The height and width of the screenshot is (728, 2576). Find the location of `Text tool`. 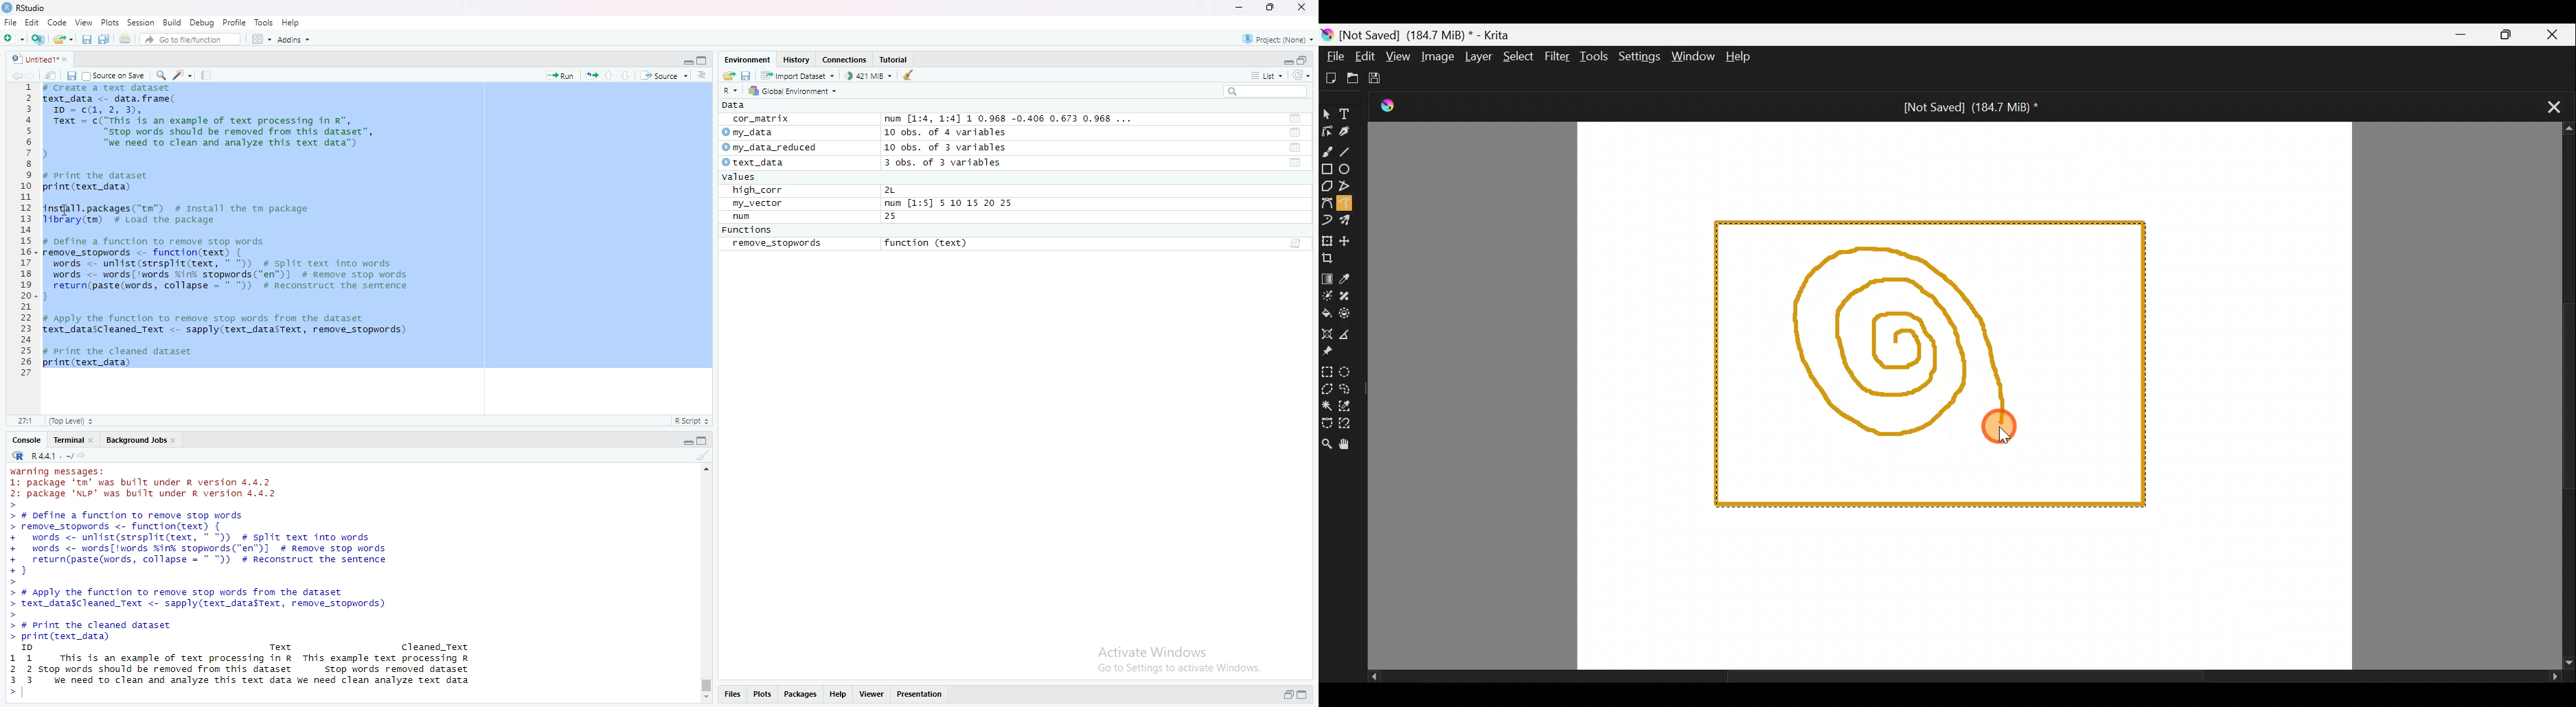

Text tool is located at coordinates (1349, 112).